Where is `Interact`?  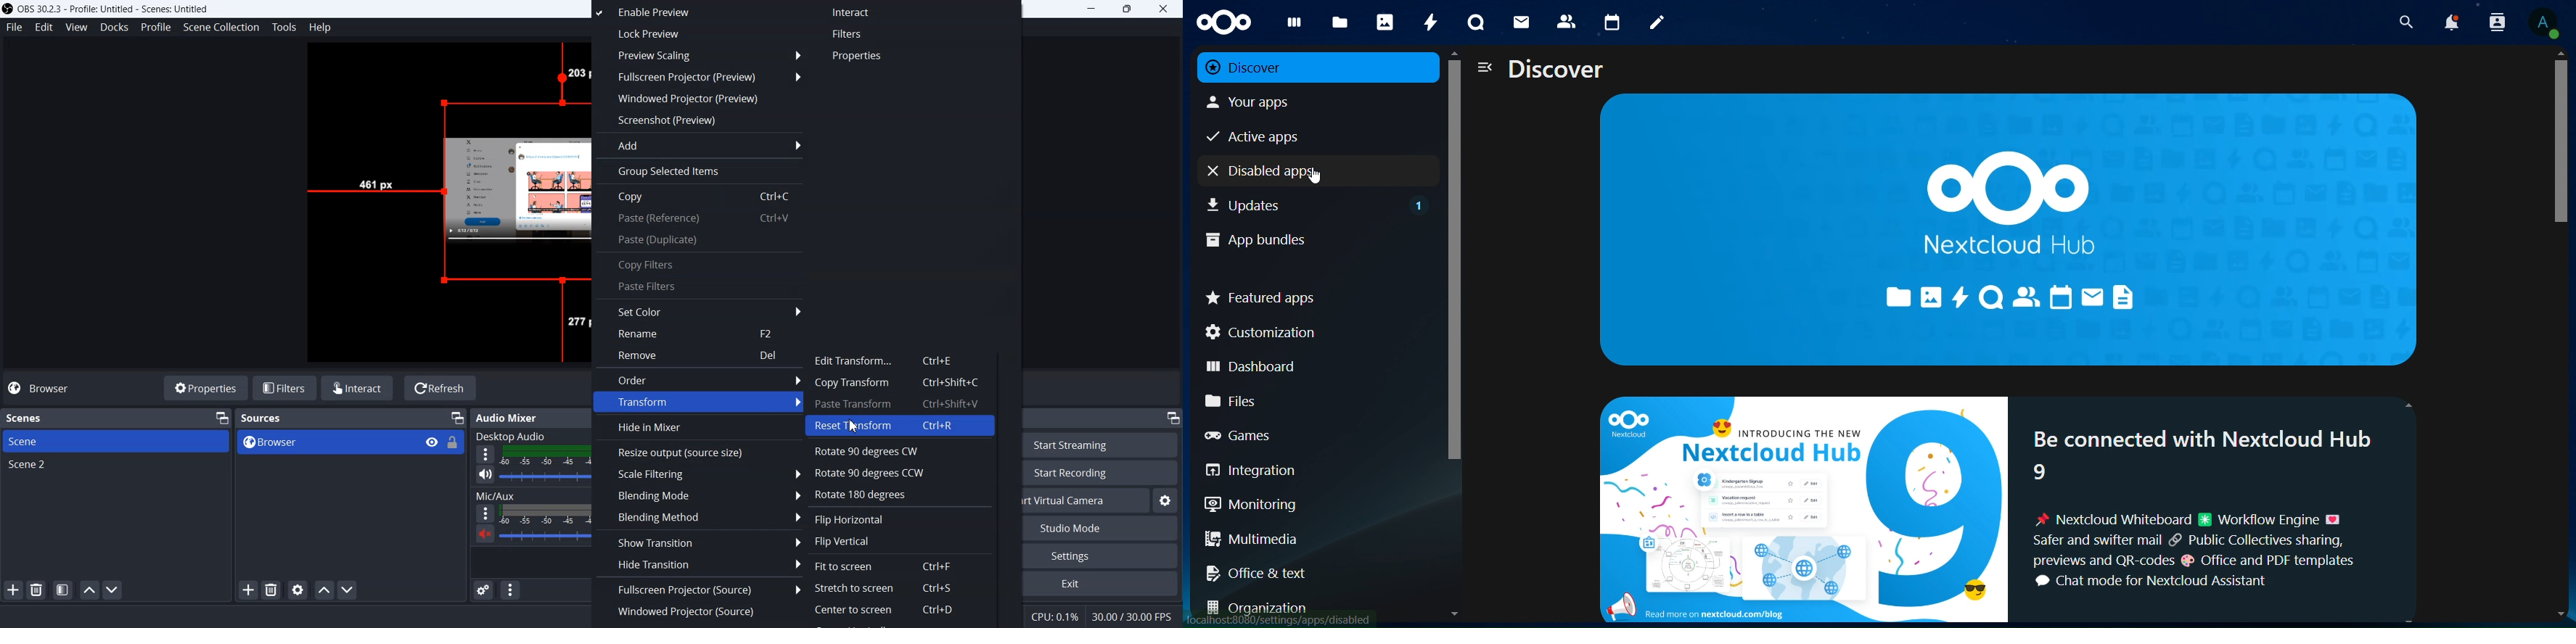 Interact is located at coordinates (358, 387).